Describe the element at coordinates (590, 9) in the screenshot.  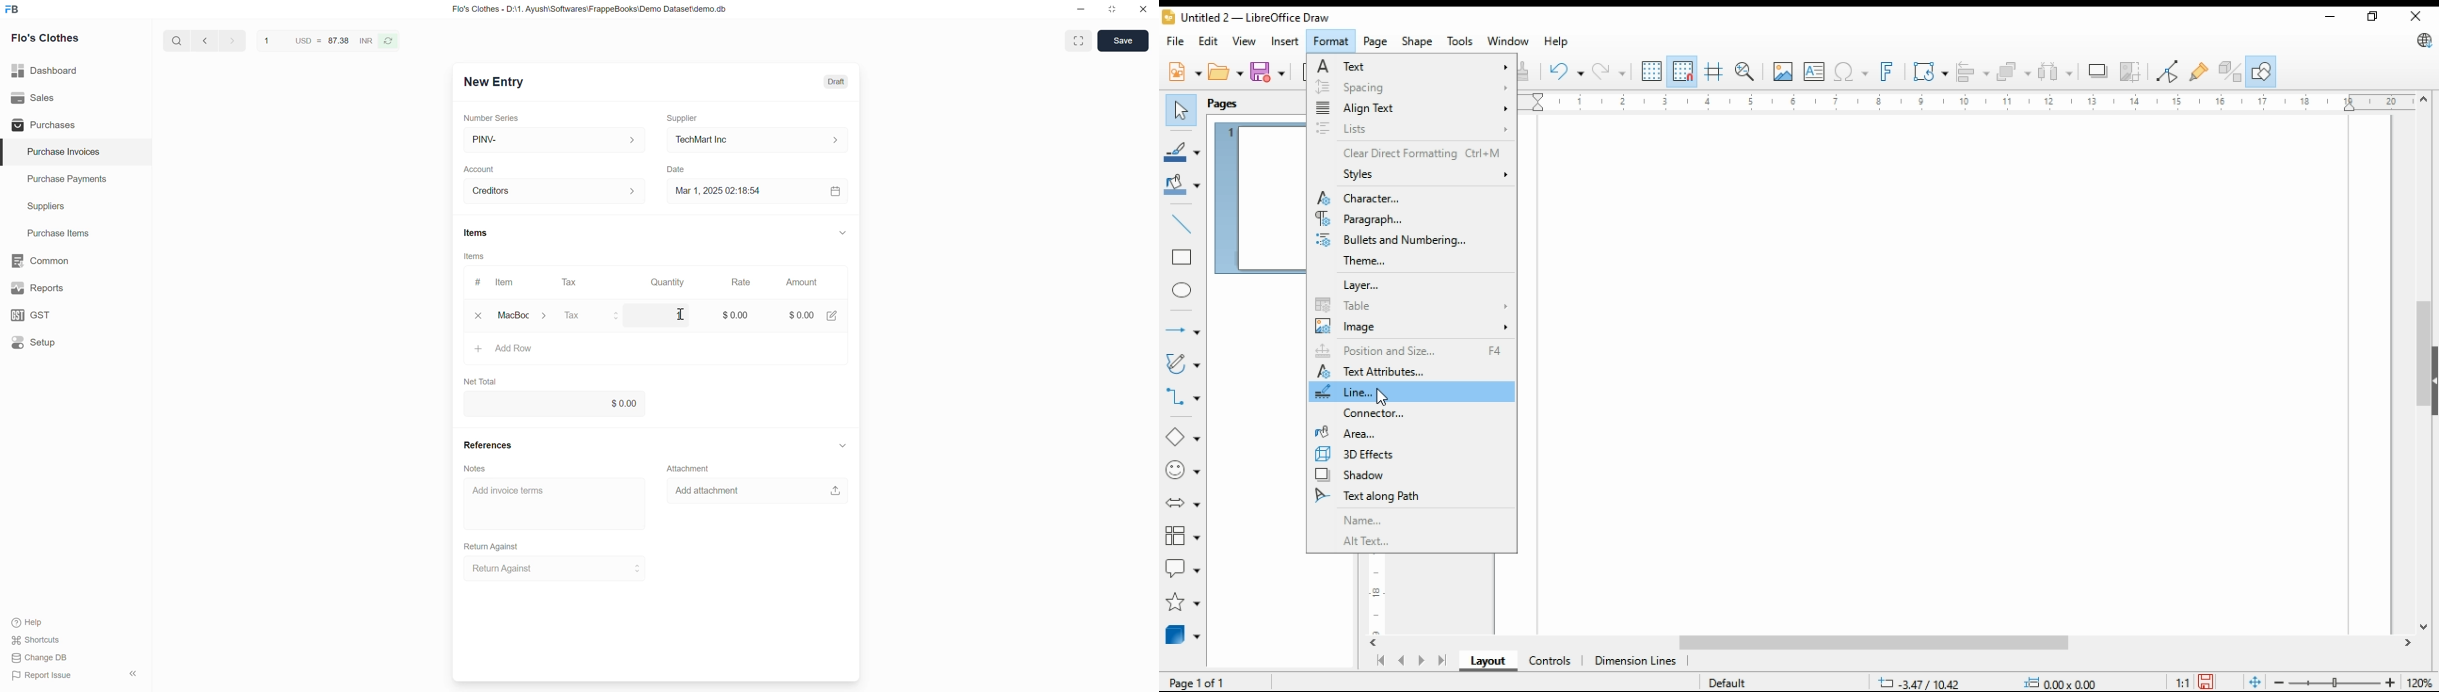
I see `Flo's Clothes - D:\1. Ayush\Softwares\FrappeBooks\Demo Dataset\demo.db` at that location.